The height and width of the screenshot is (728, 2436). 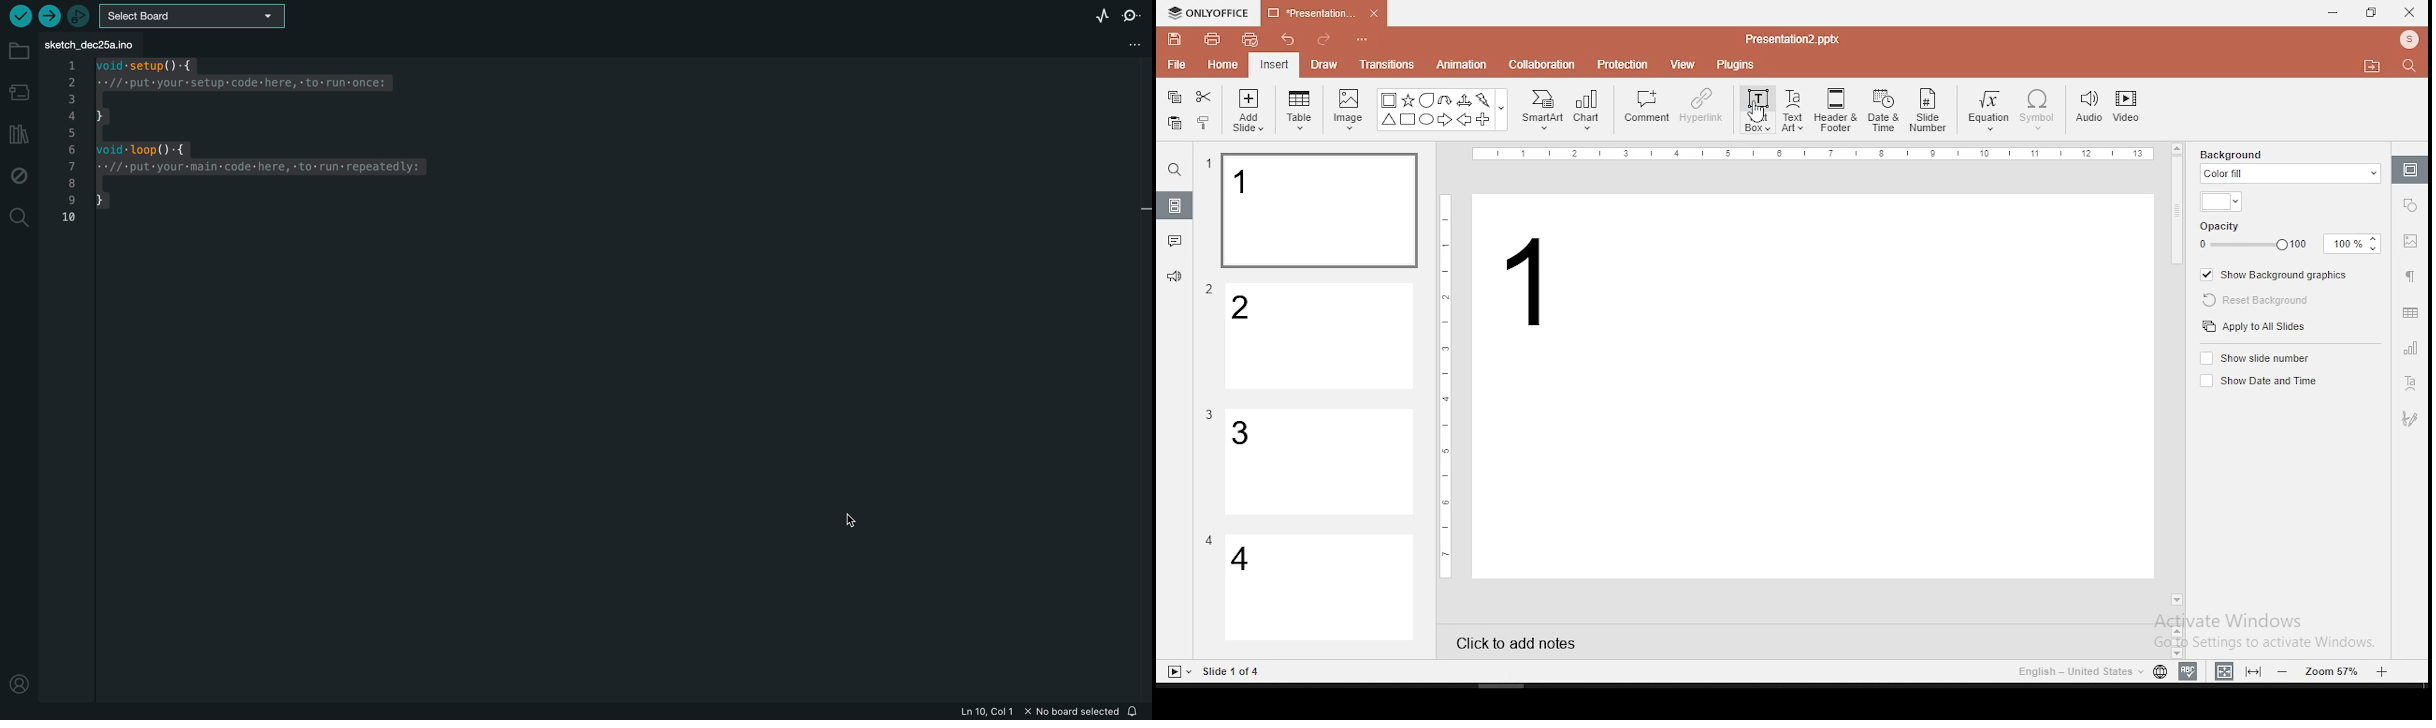 I want to click on U Arrow, so click(x=1446, y=100).